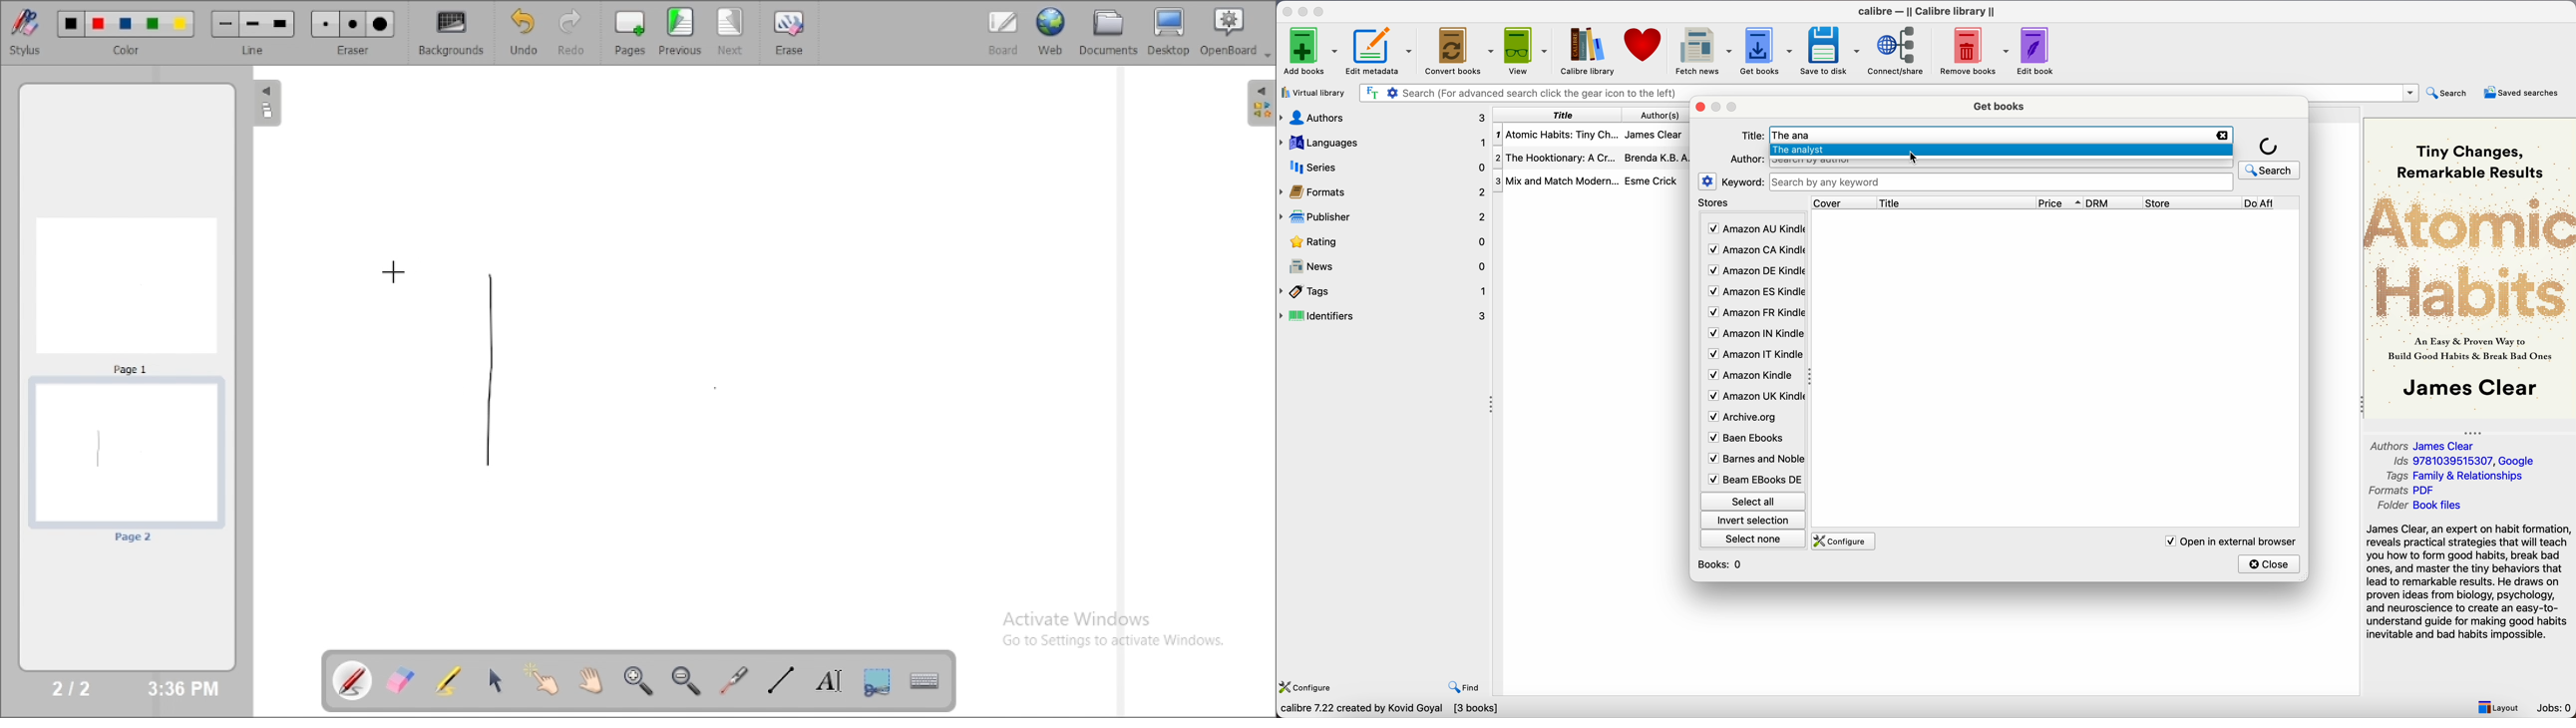  What do you see at coordinates (1642, 47) in the screenshot?
I see `donate` at bounding box center [1642, 47].